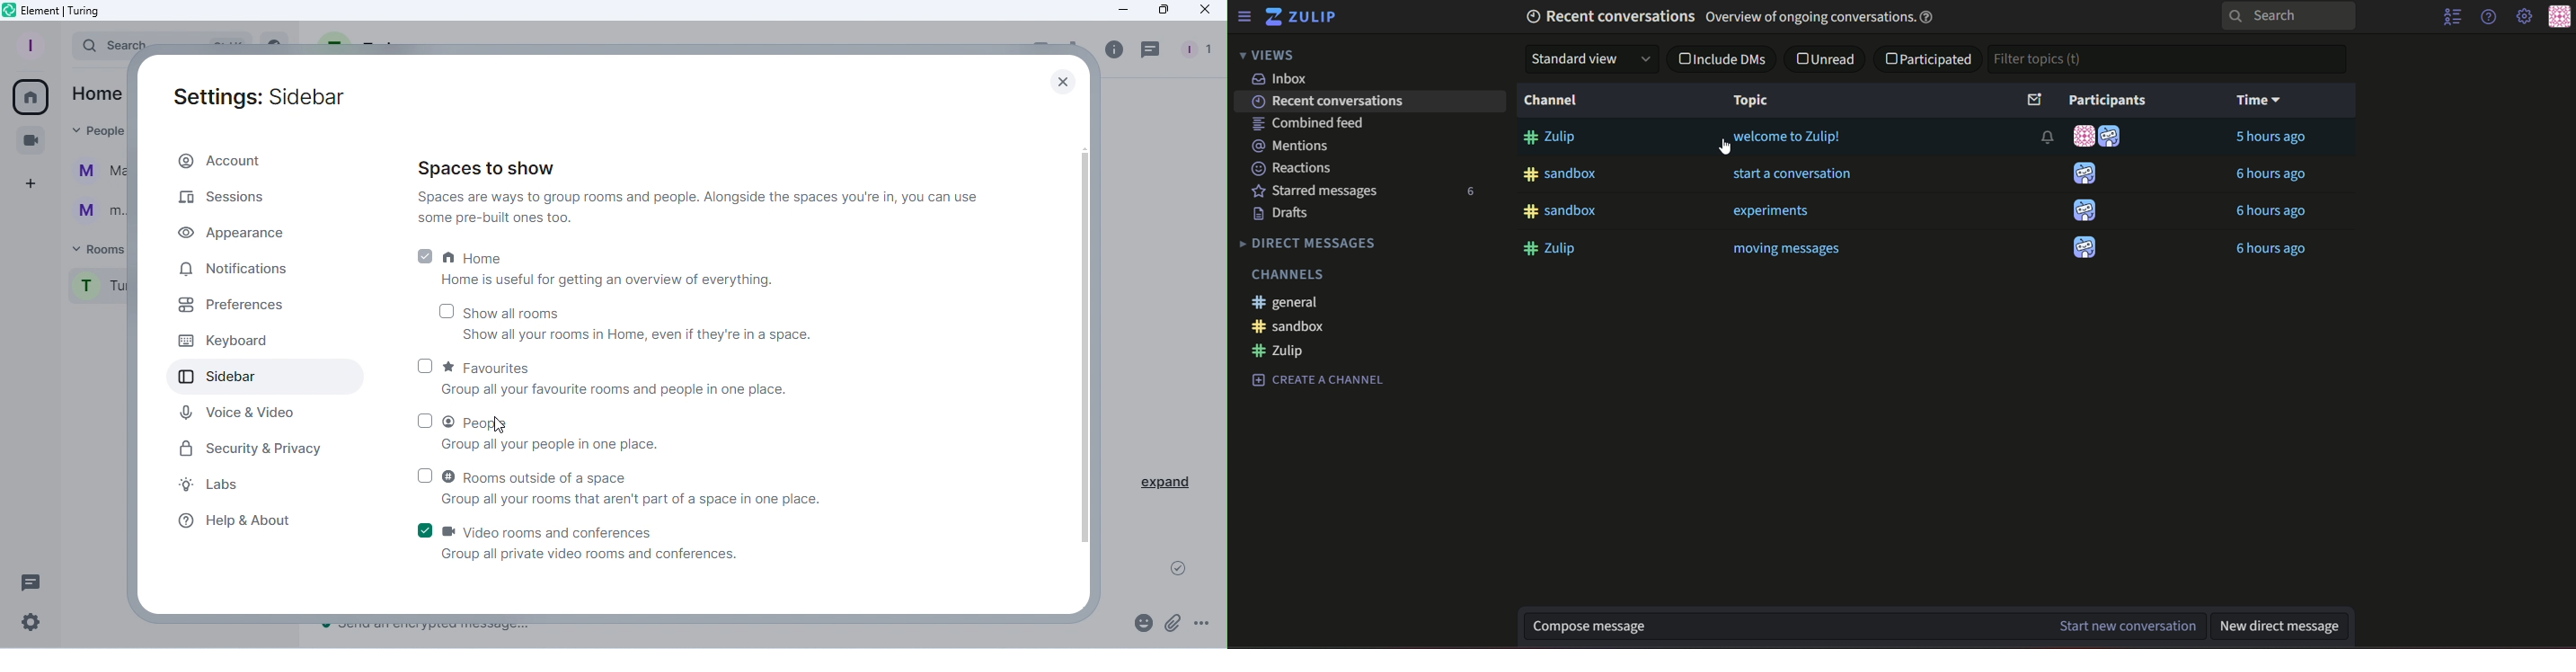 This screenshot has height=672, width=2576. Describe the element at coordinates (496, 423) in the screenshot. I see `Cursor` at that location.